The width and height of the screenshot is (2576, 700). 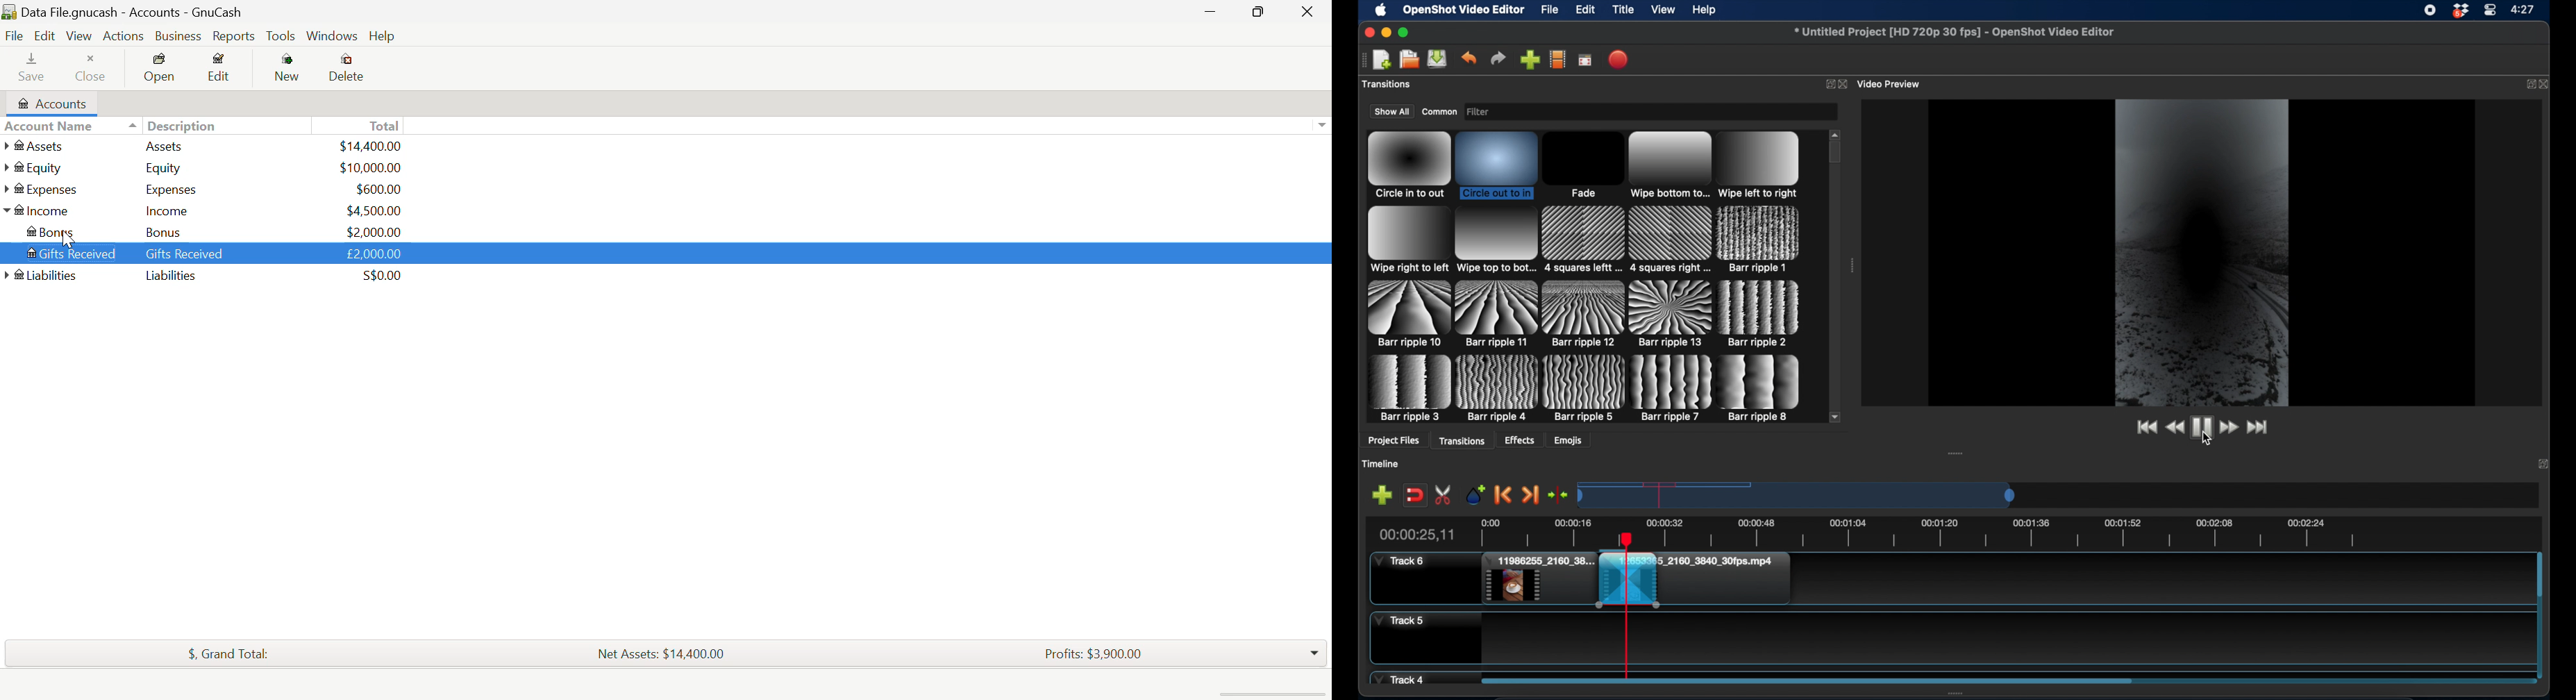 What do you see at coordinates (67, 238) in the screenshot?
I see `Cursor on Bonus Account` at bounding box center [67, 238].